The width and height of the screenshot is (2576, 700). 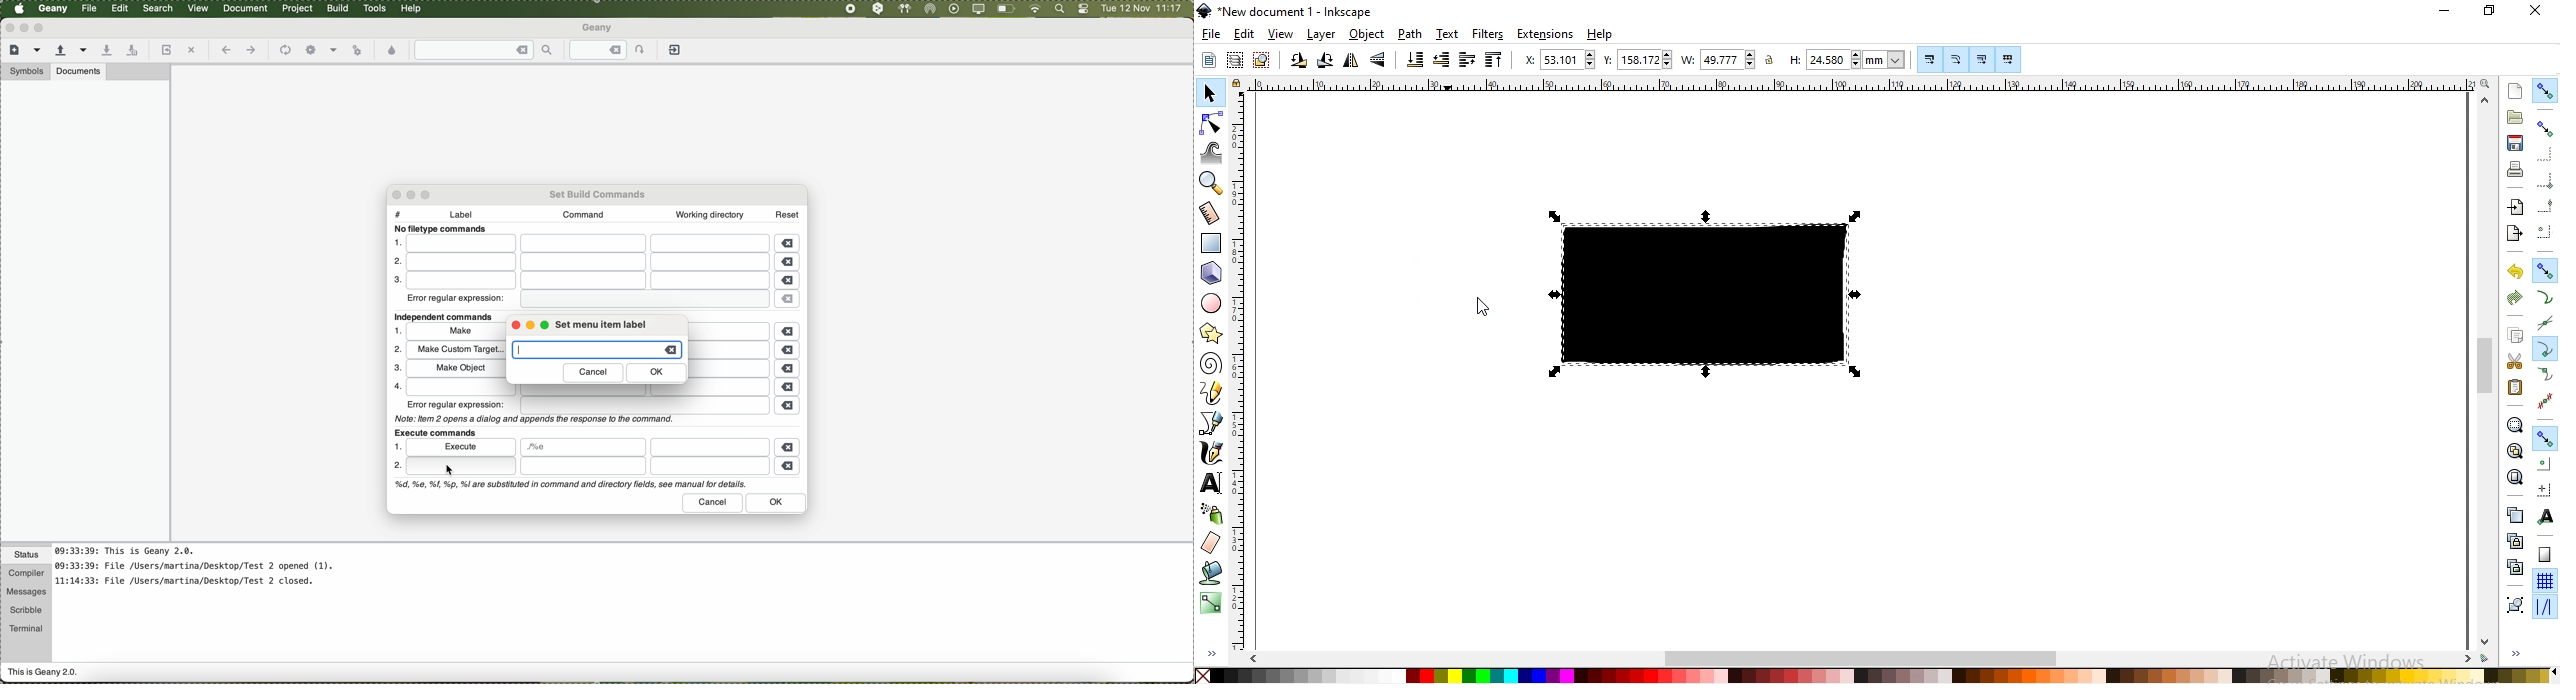 I want to click on draw bezier curves and straight lines, so click(x=1212, y=423).